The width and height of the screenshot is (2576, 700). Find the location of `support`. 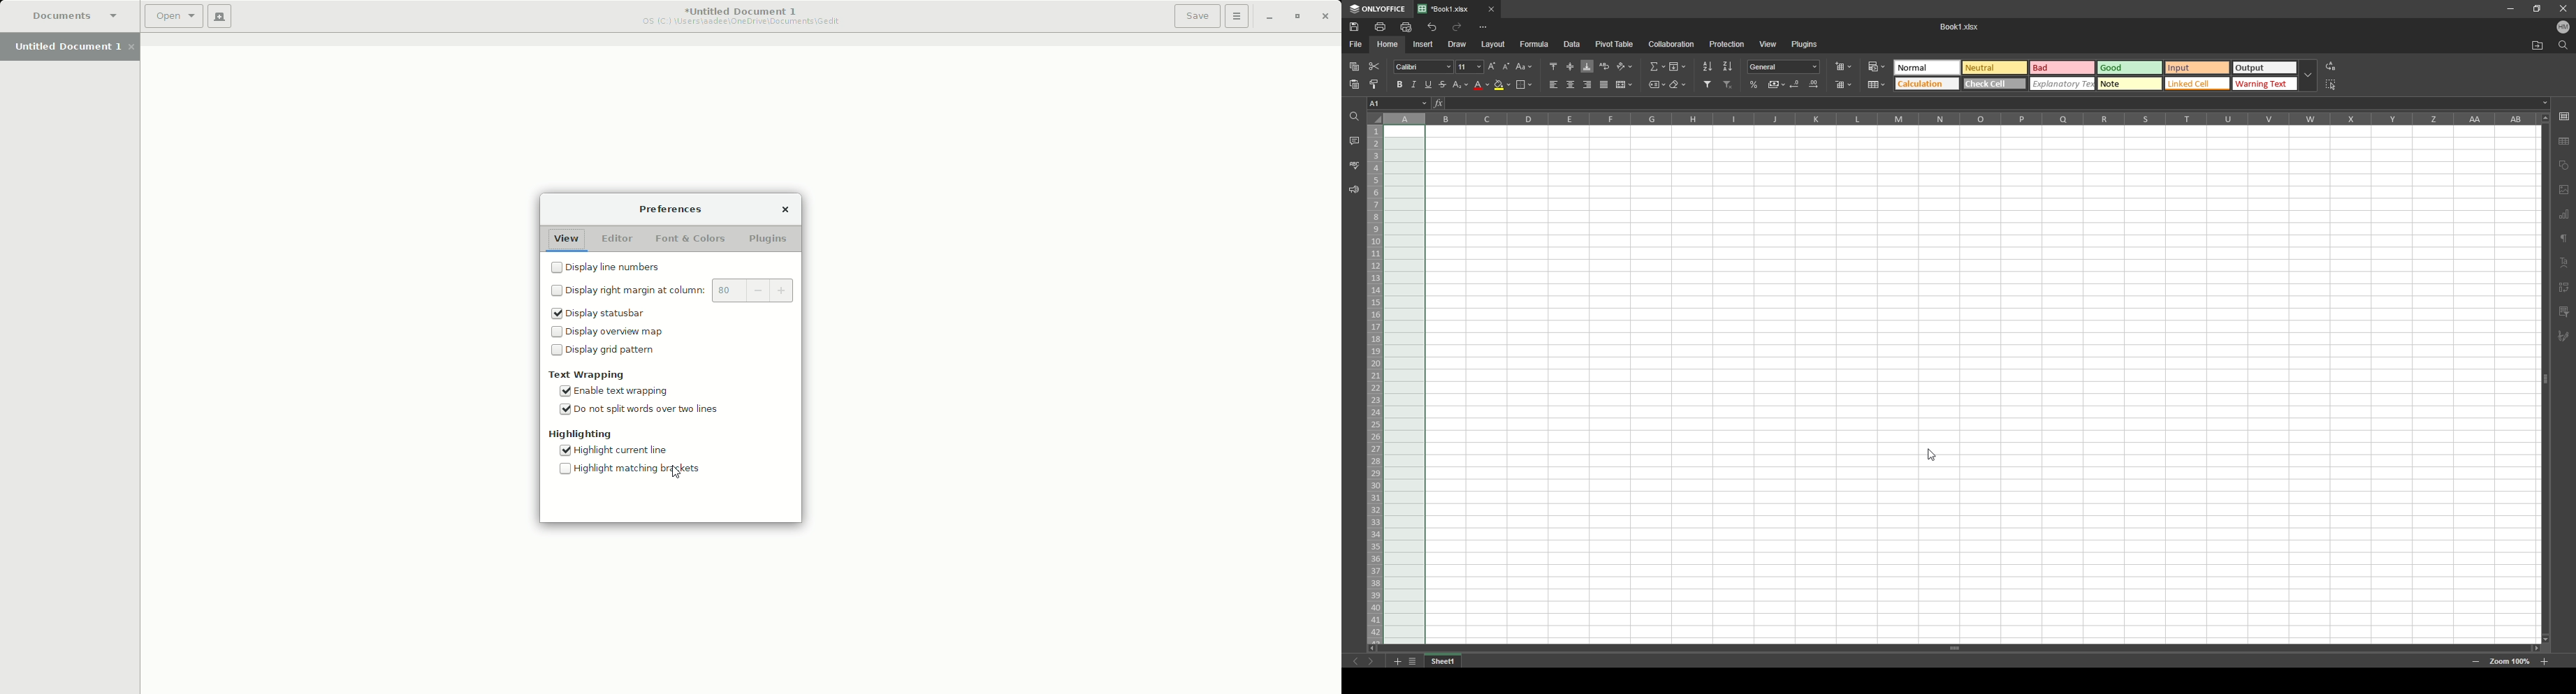

support is located at coordinates (1354, 190).